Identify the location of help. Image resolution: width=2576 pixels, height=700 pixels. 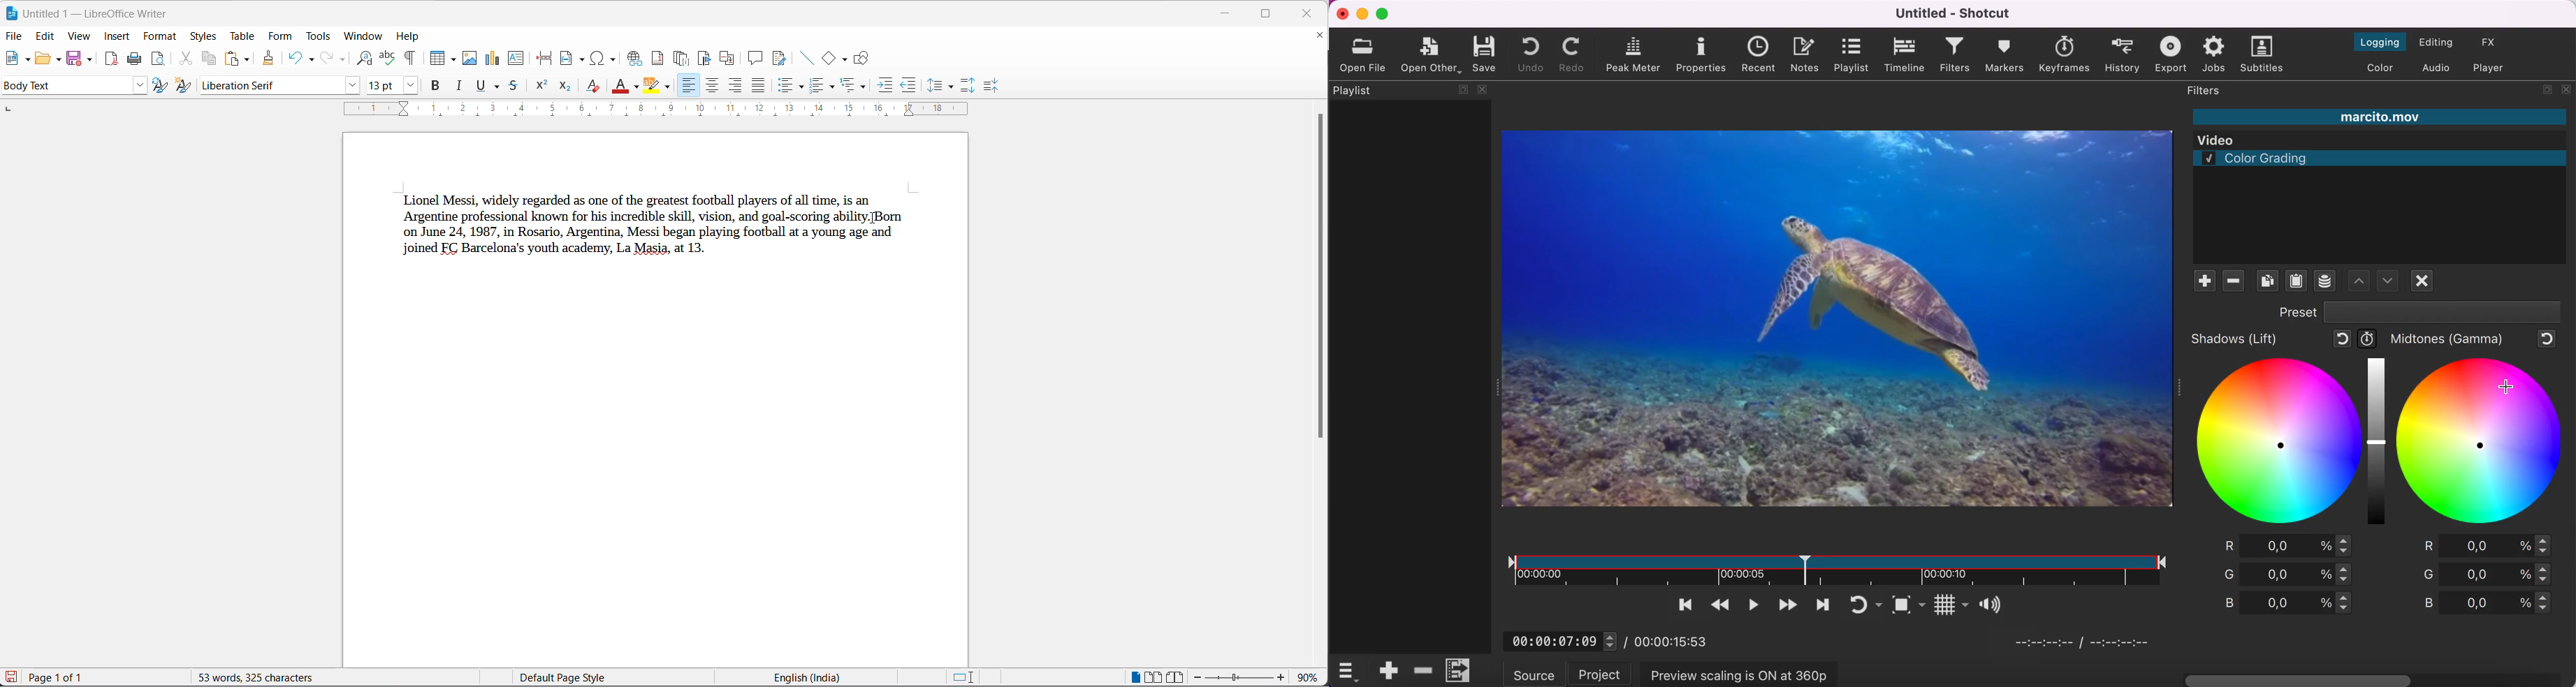
(409, 36).